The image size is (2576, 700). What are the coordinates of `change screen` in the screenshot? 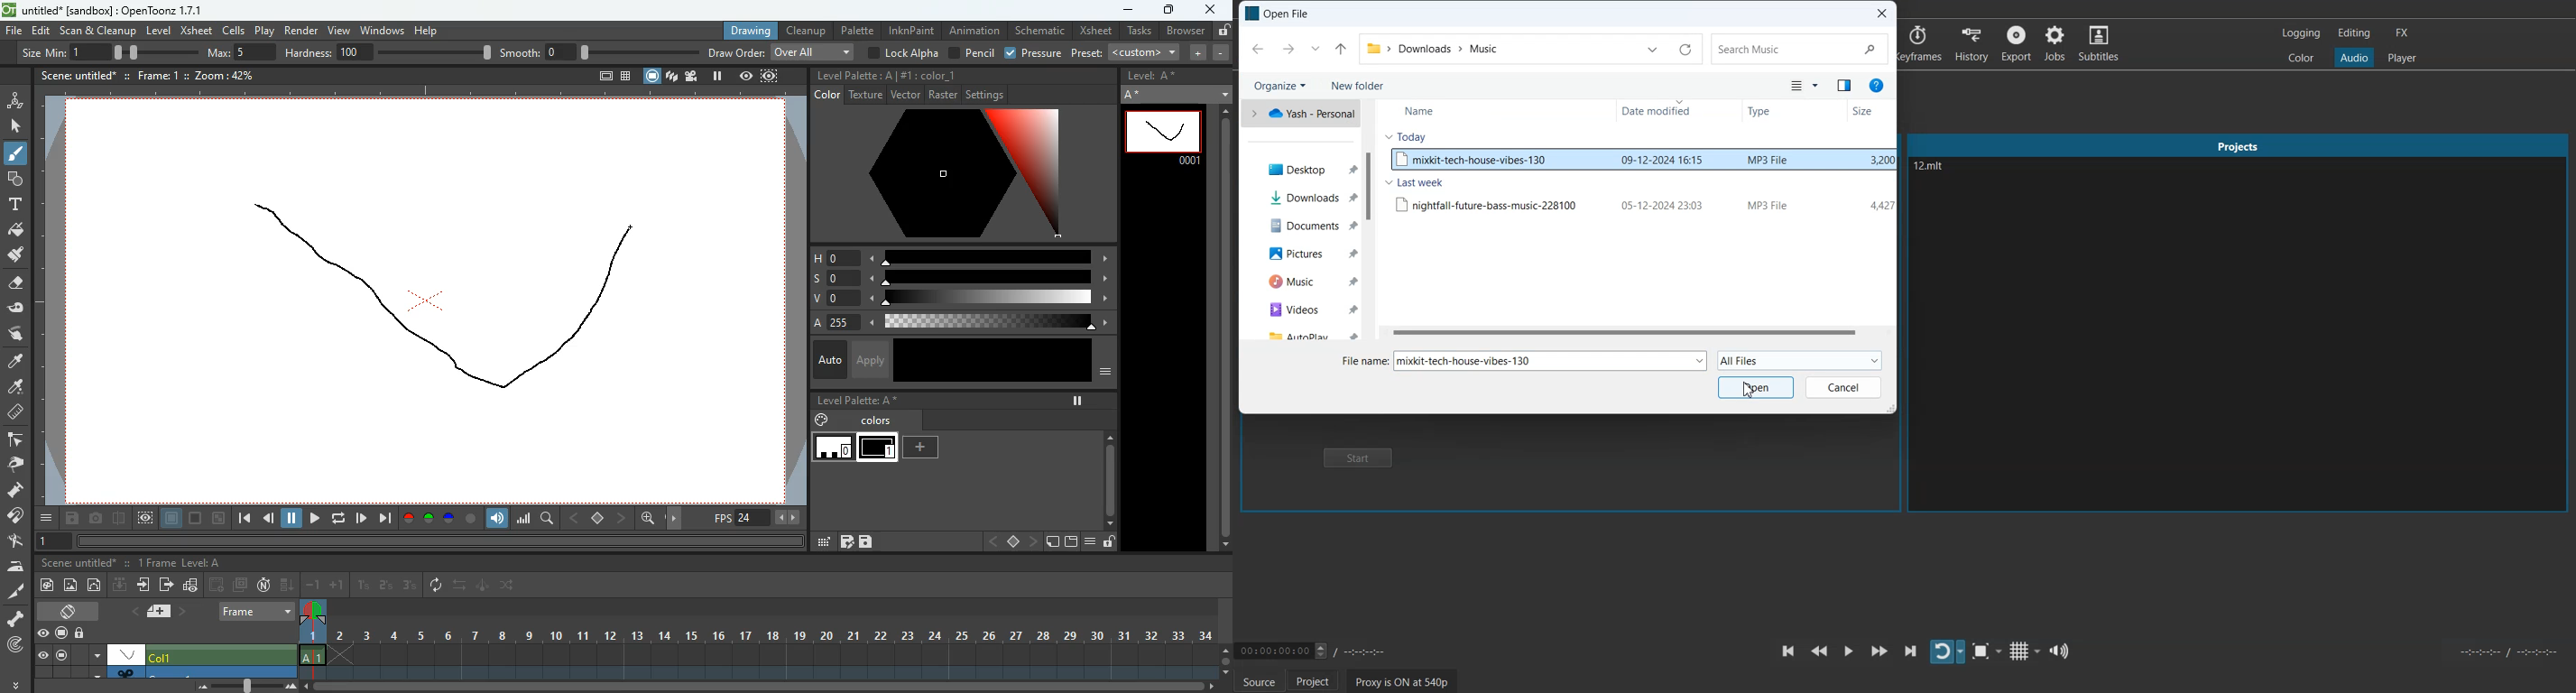 It's located at (71, 611).